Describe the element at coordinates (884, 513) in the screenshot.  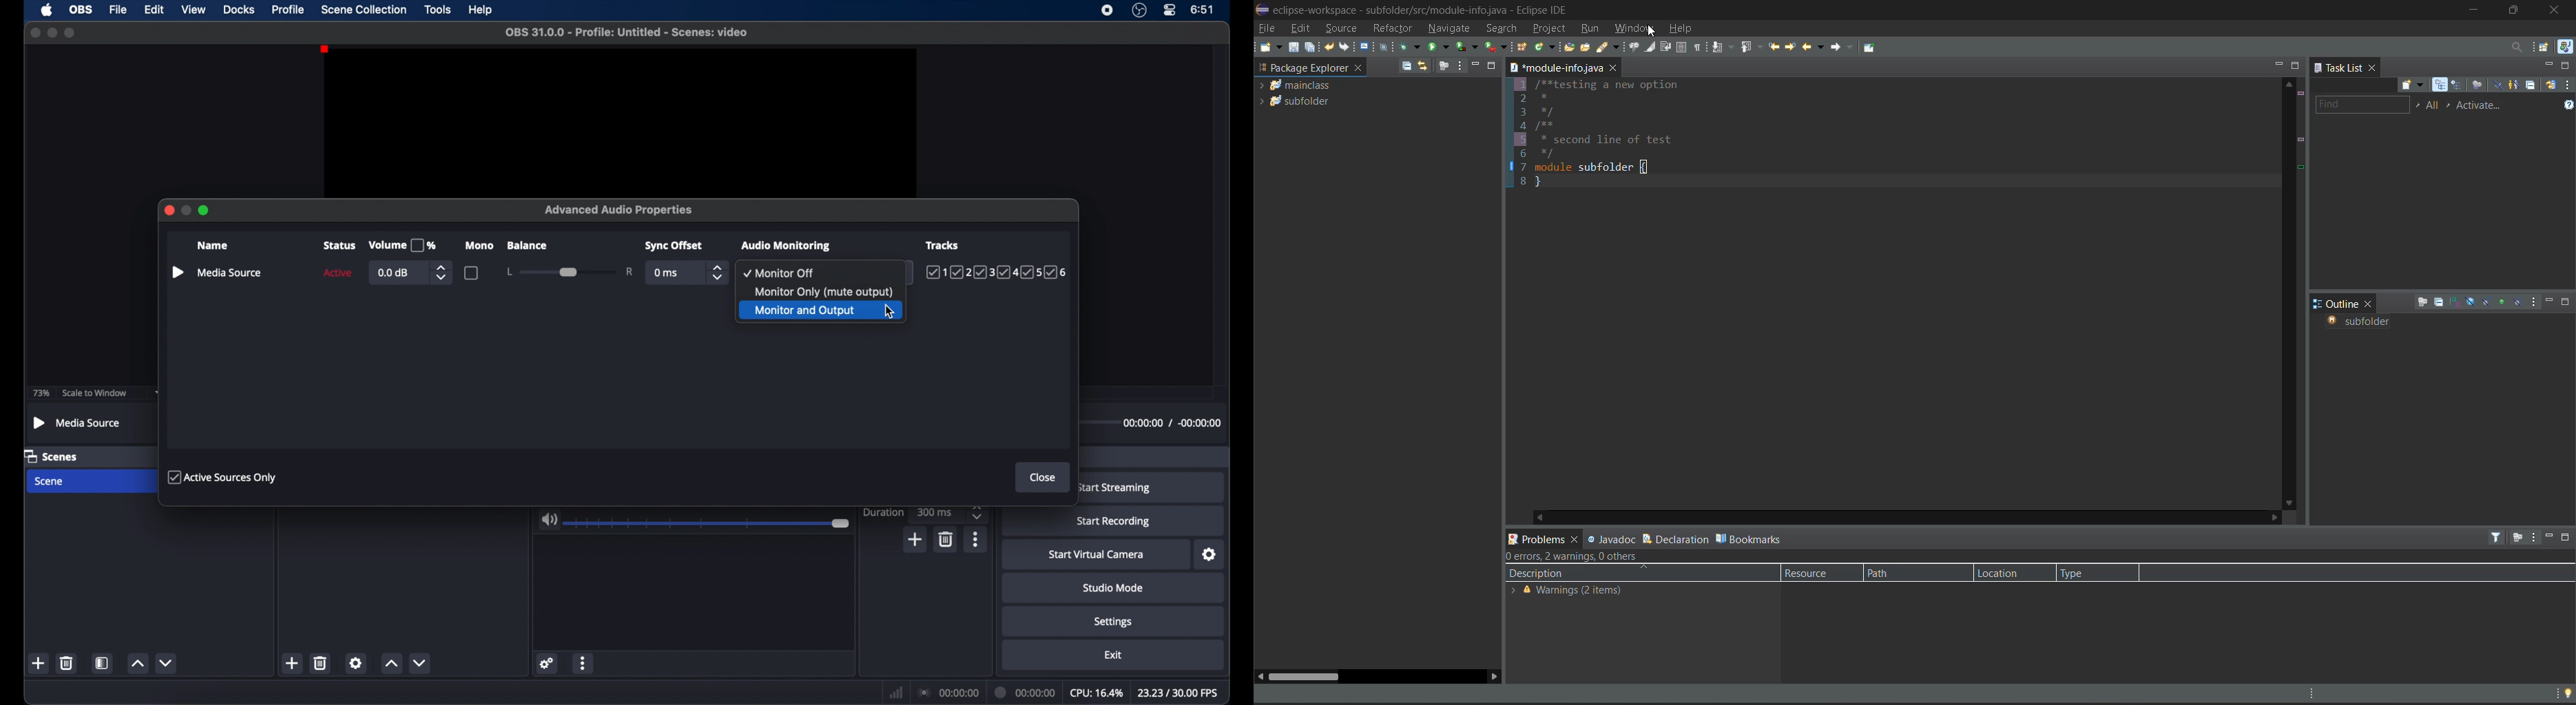
I see `duration` at that location.